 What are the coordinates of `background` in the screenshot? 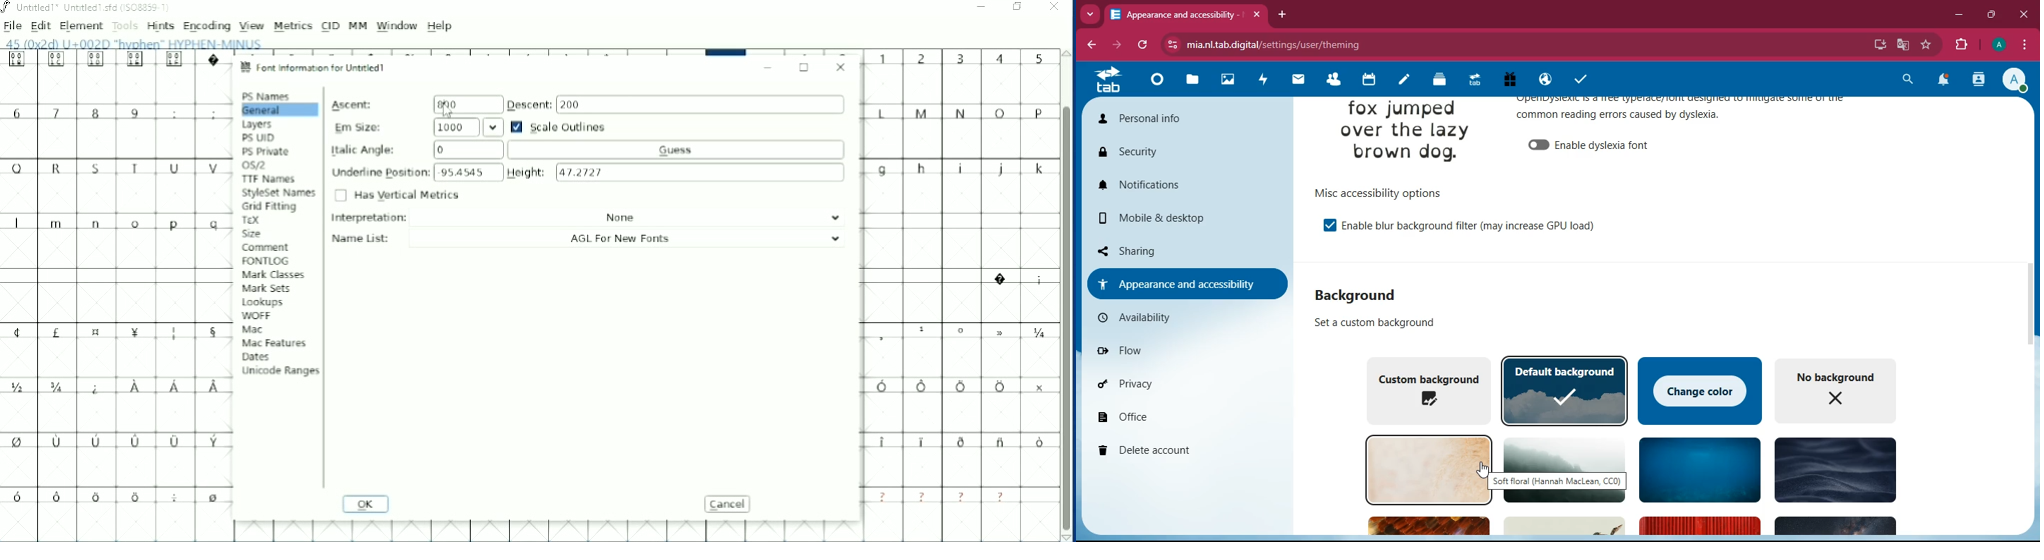 It's located at (1556, 482).